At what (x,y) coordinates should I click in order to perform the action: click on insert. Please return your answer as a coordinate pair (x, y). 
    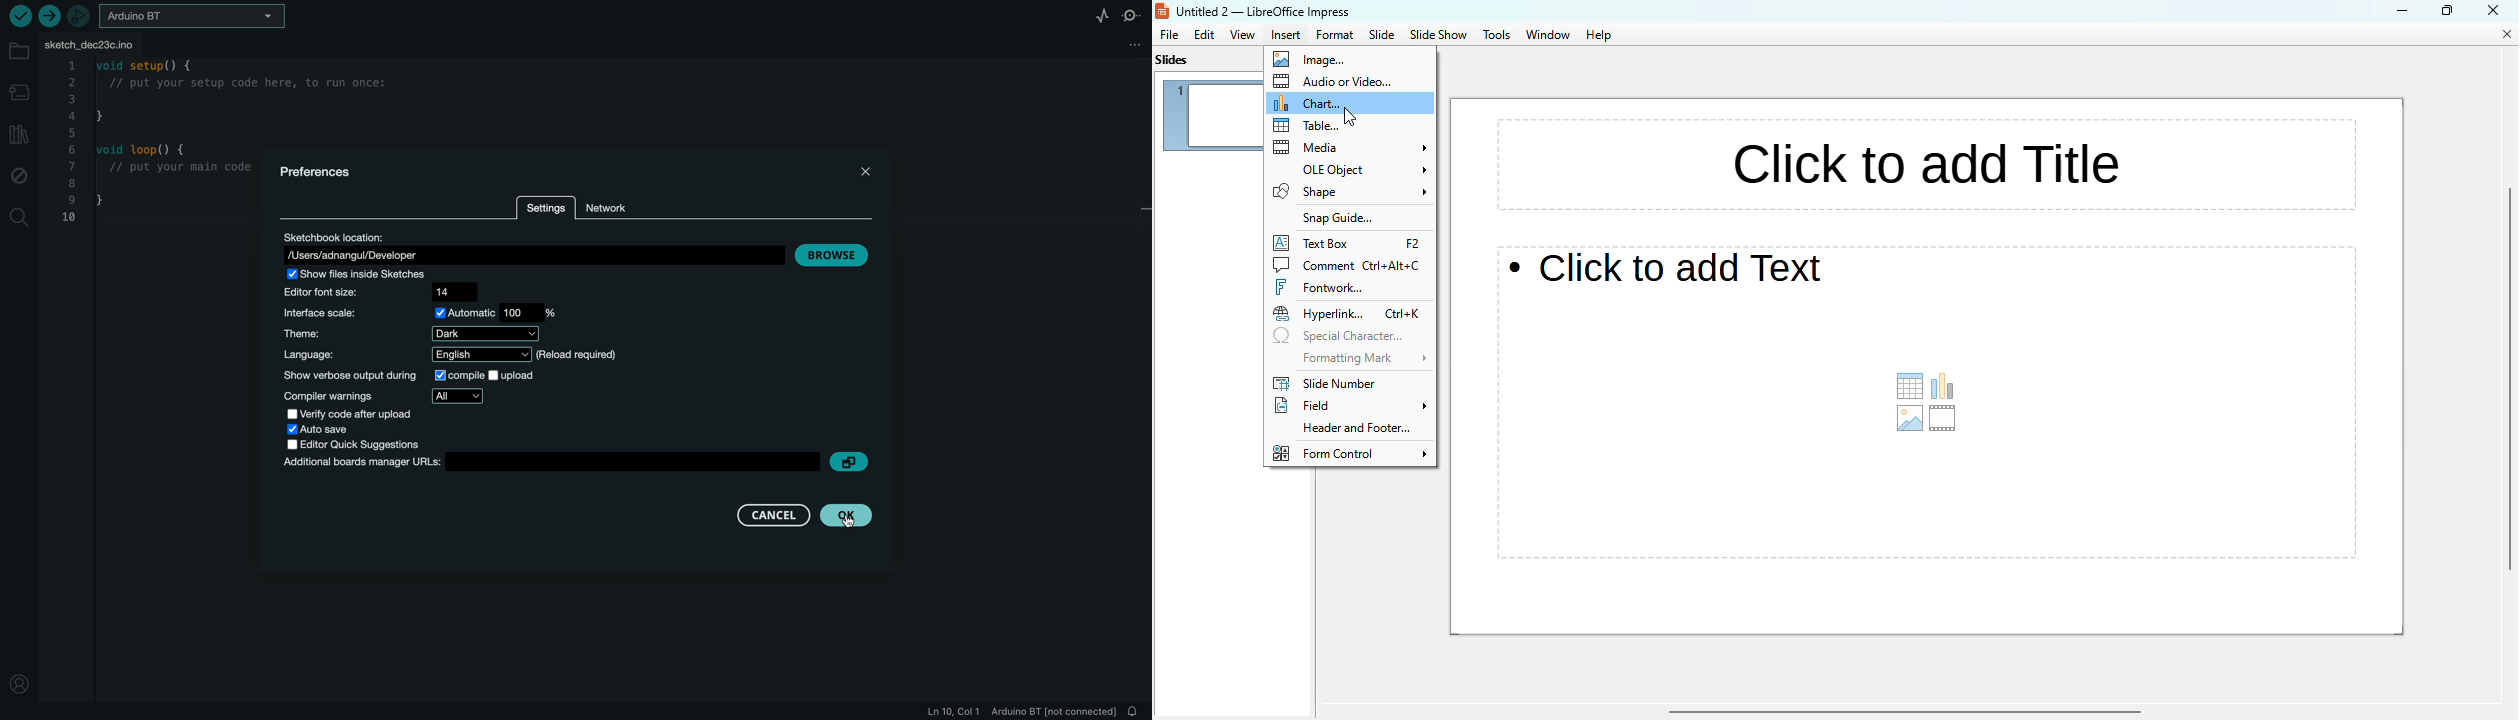
    Looking at the image, I should click on (1285, 35).